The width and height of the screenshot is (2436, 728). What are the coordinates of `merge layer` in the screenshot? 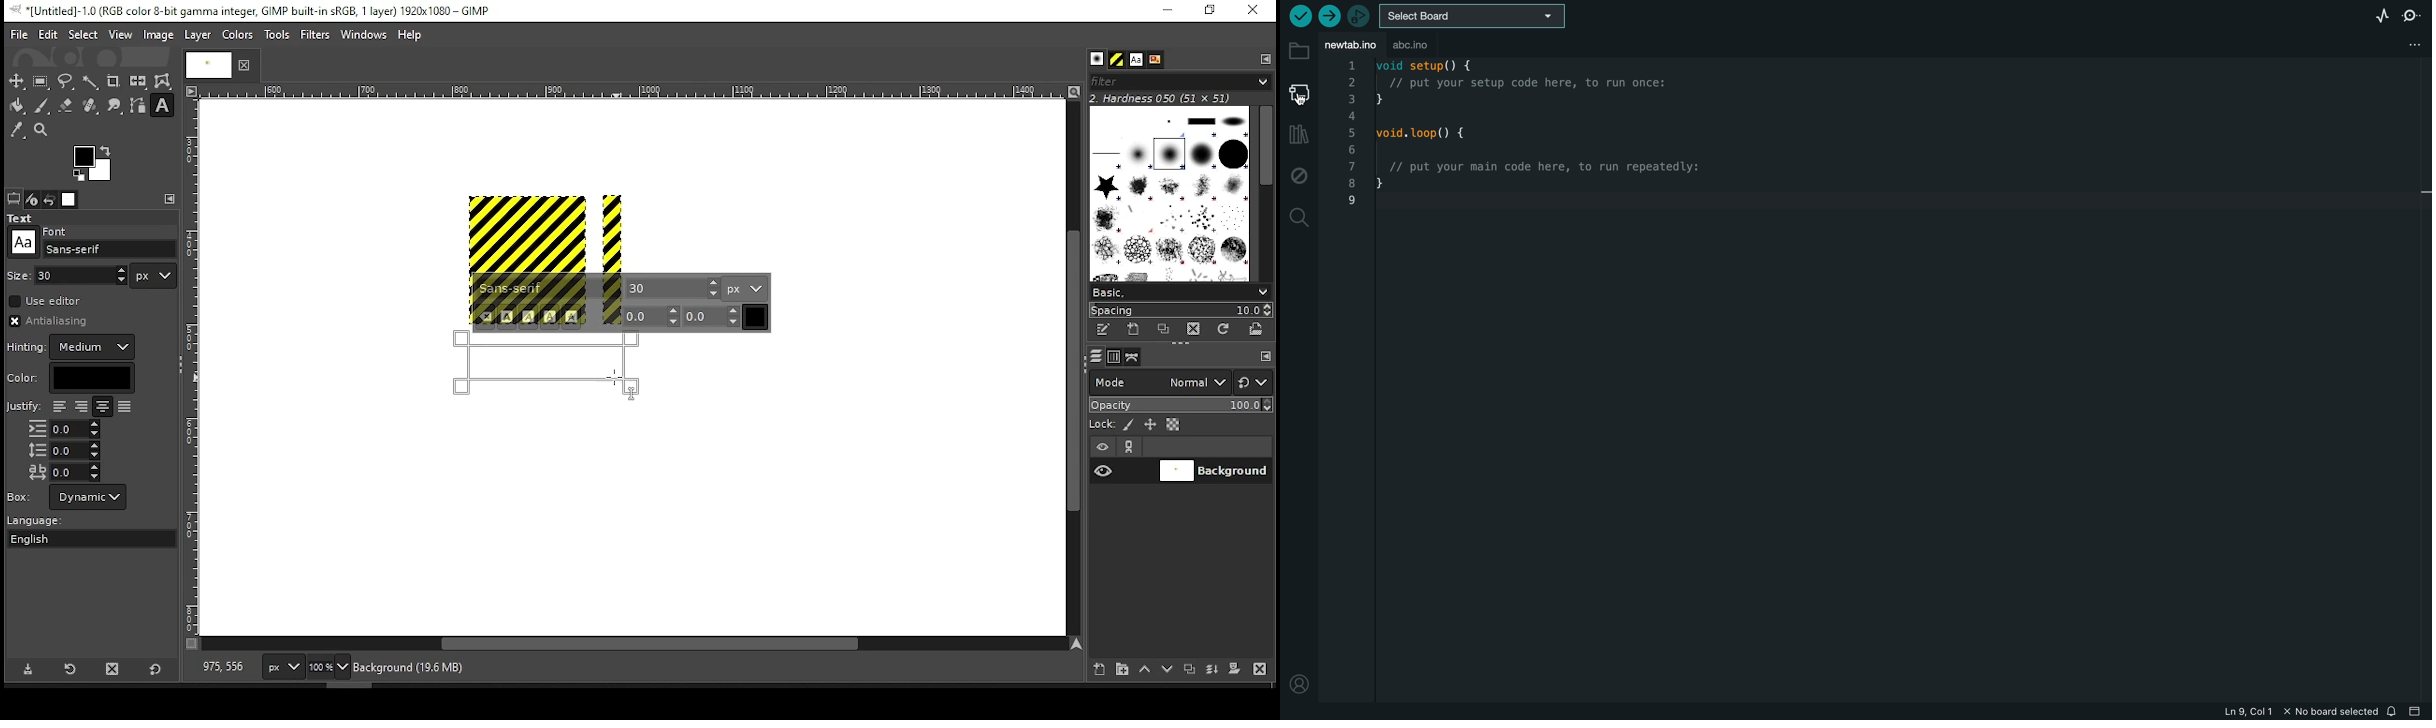 It's located at (1212, 670).